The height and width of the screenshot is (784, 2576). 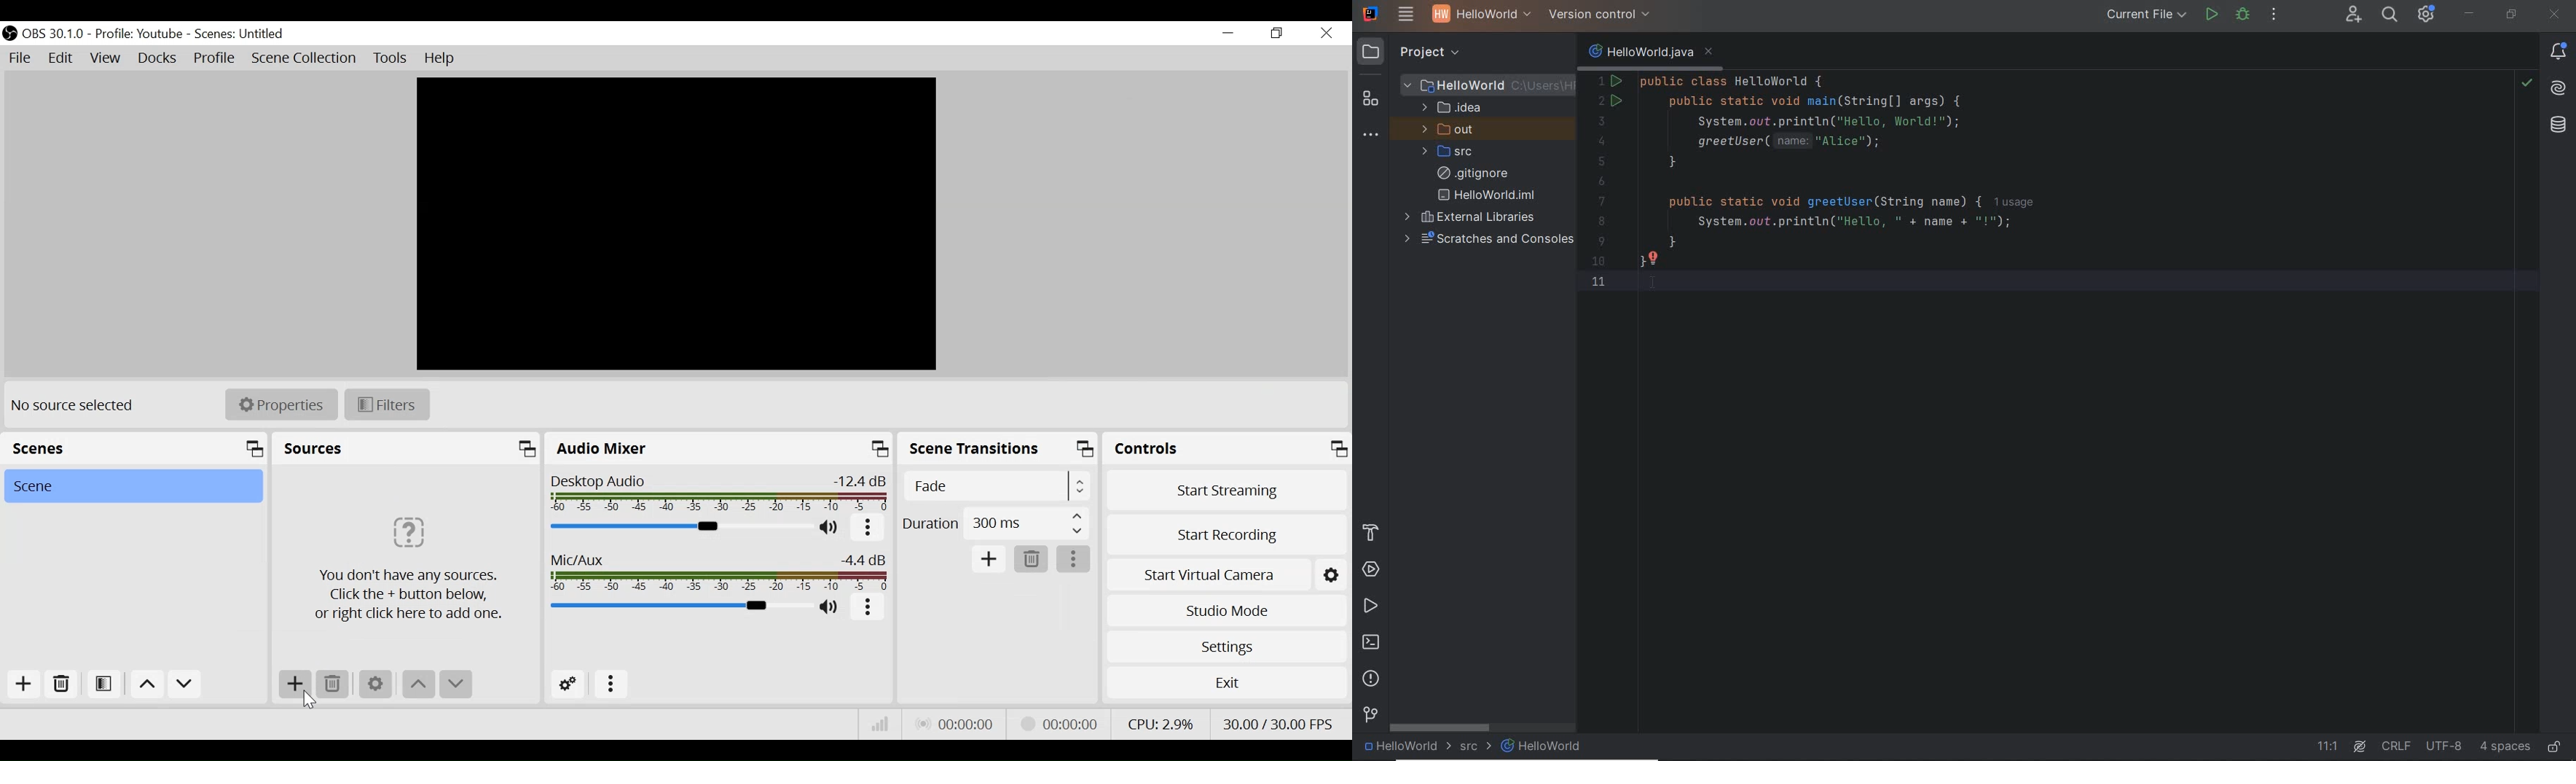 What do you see at coordinates (54, 34) in the screenshot?
I see `OBS Version` at bounding box center [54, 34].